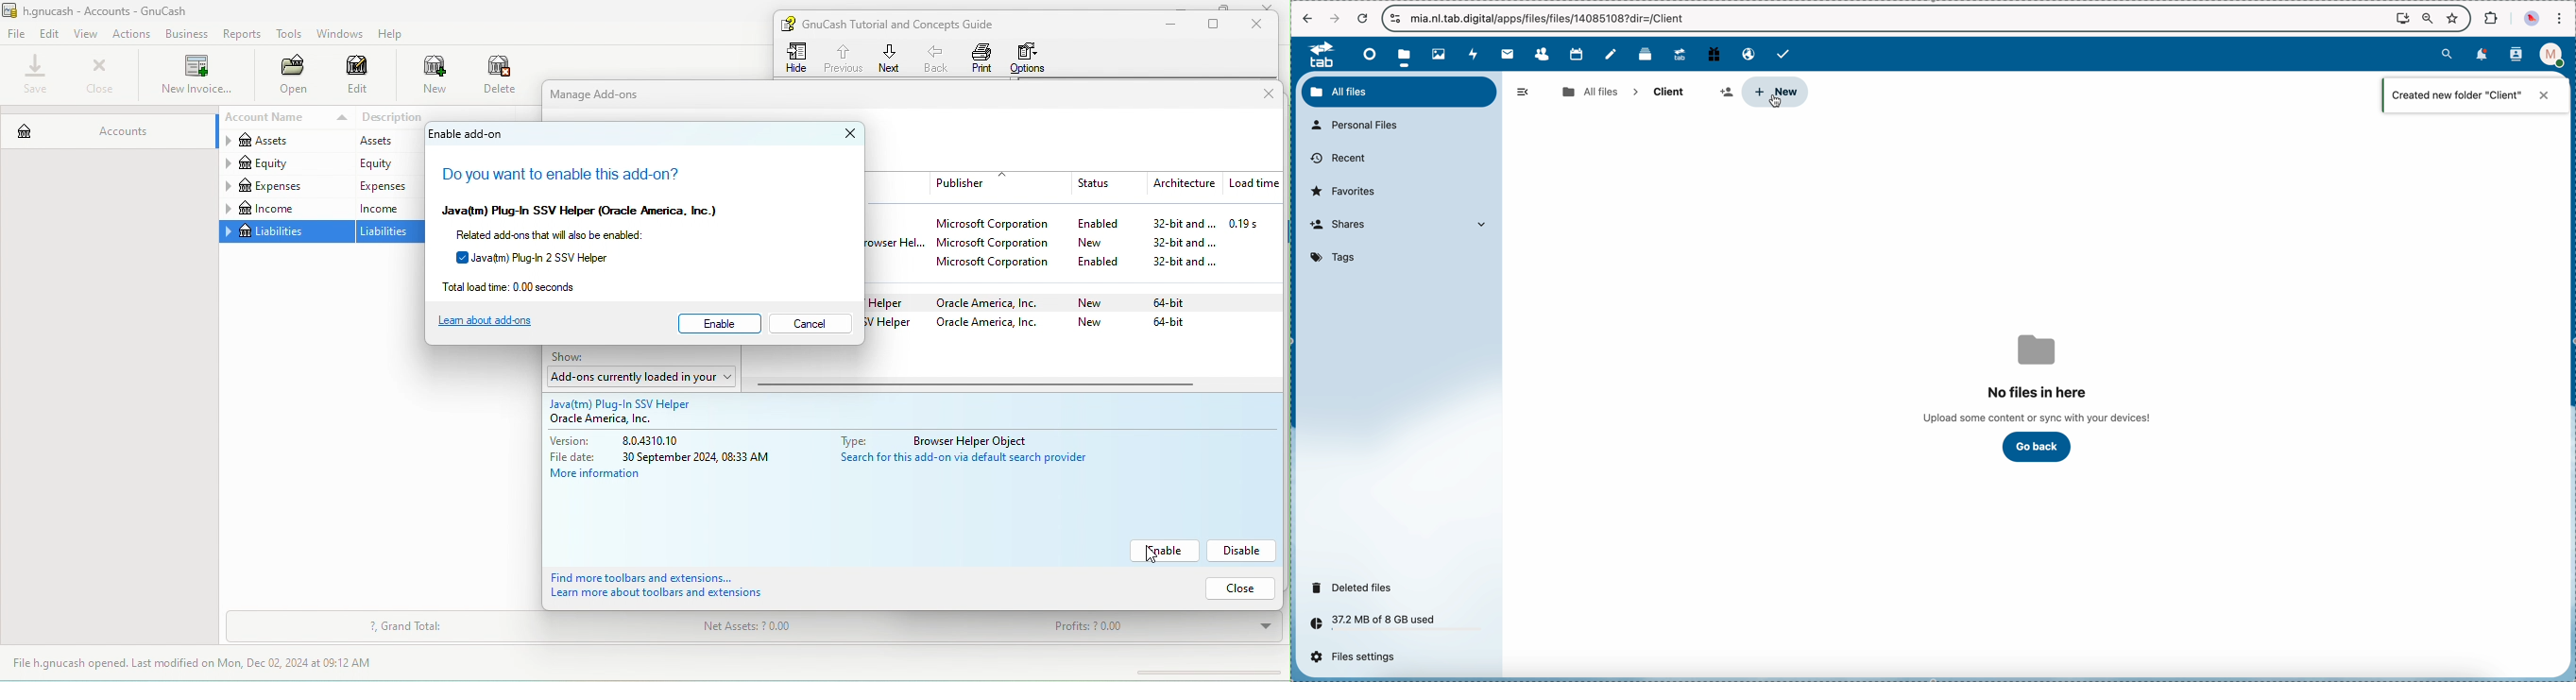 The image size is (2576, 700). I want to click on close, so click(1237, 588).